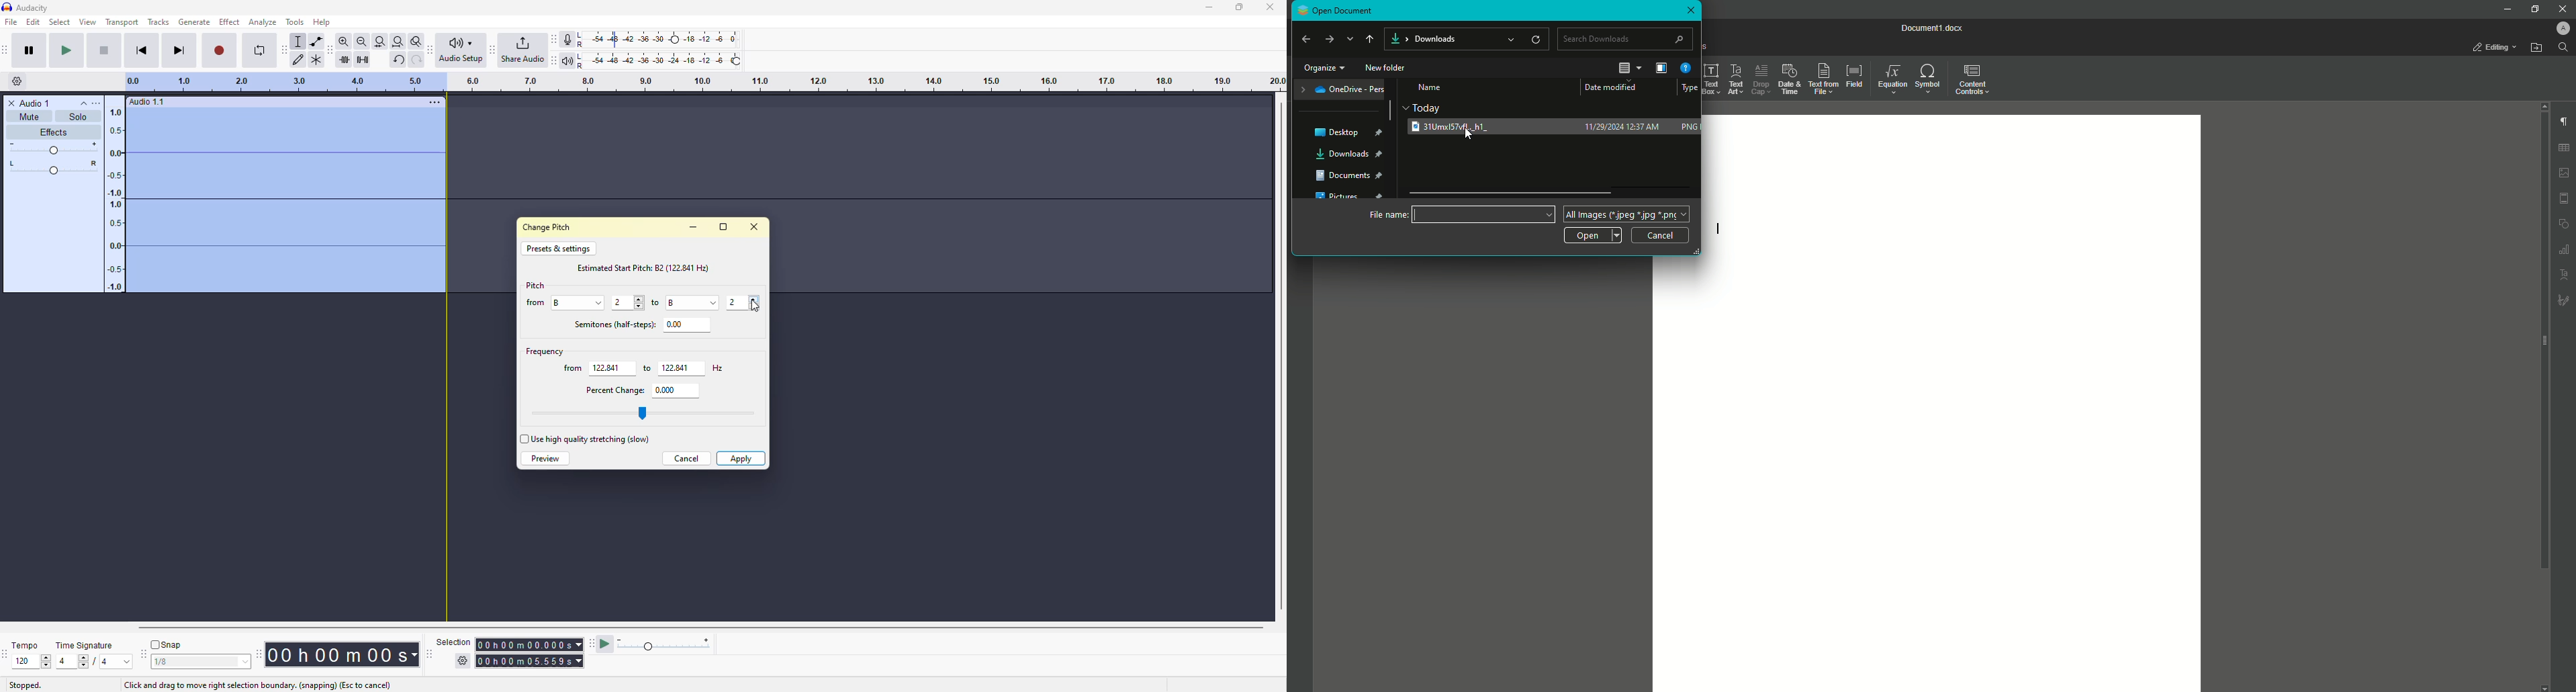 The image size is (2576, 700). I want to click on fit project to width, so click(399, 42).